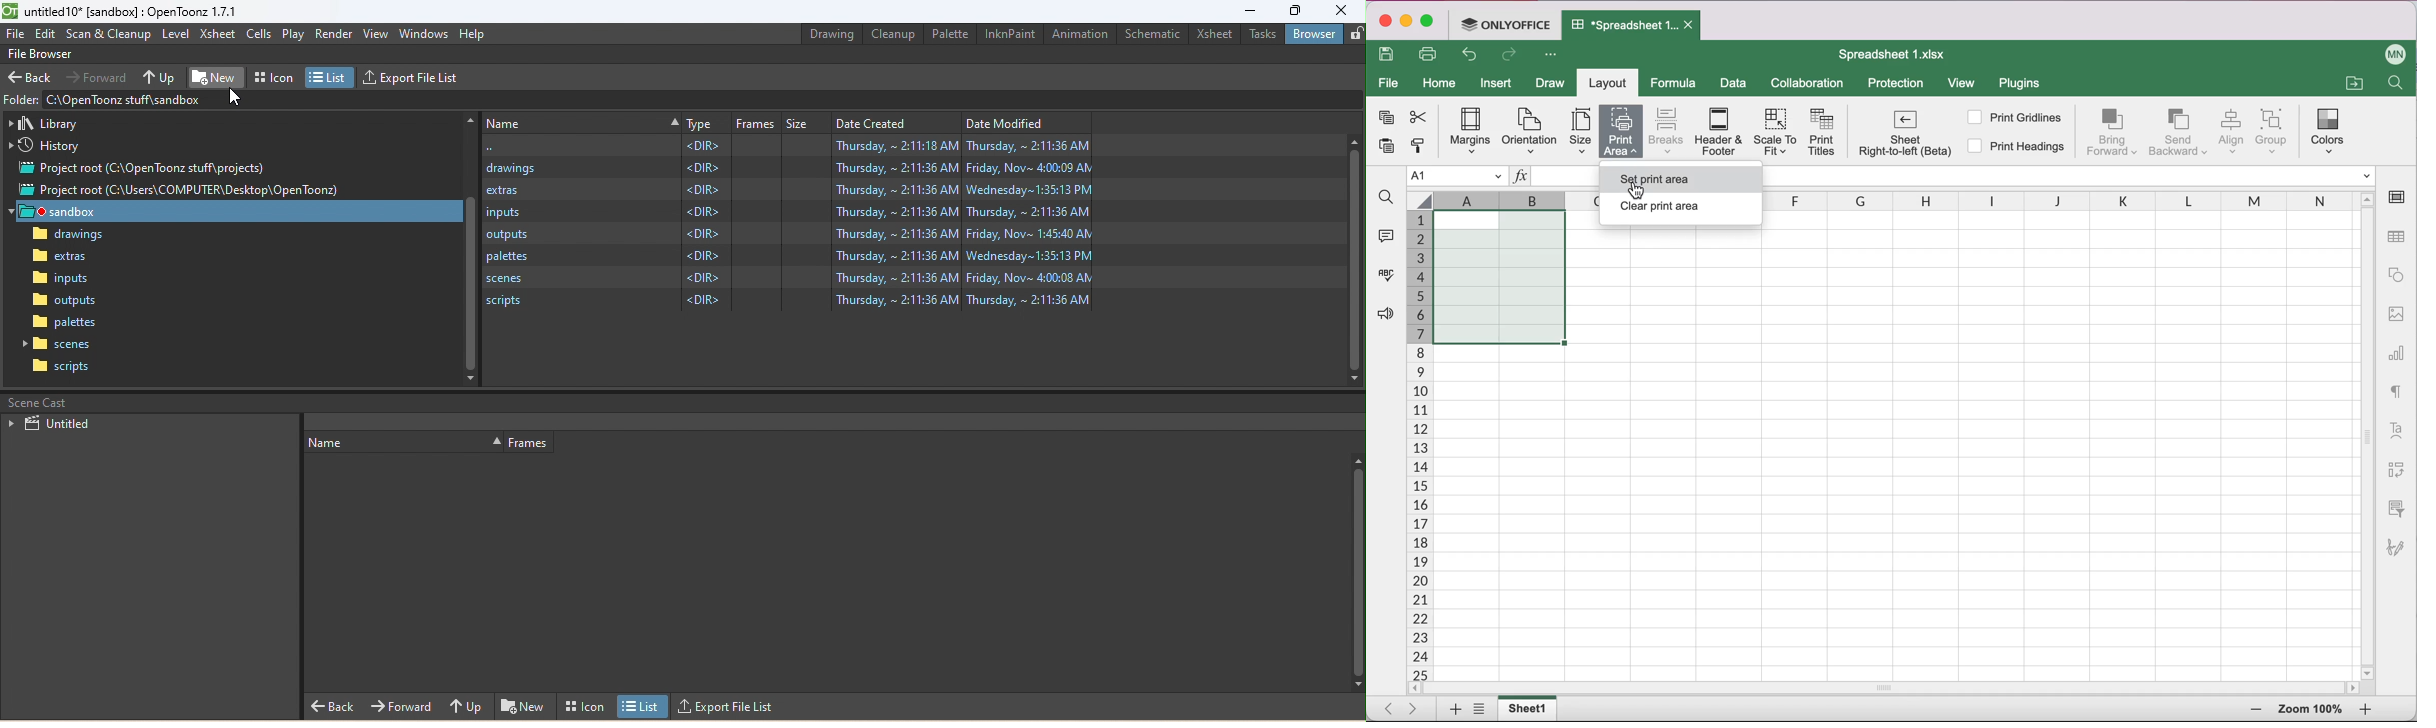 The width and height of the screenshot is (2436, 728). What do you see at coordinates (1012, 34) in the screenshot?
I see `InknPaint` at bounding box center [1012, 34].